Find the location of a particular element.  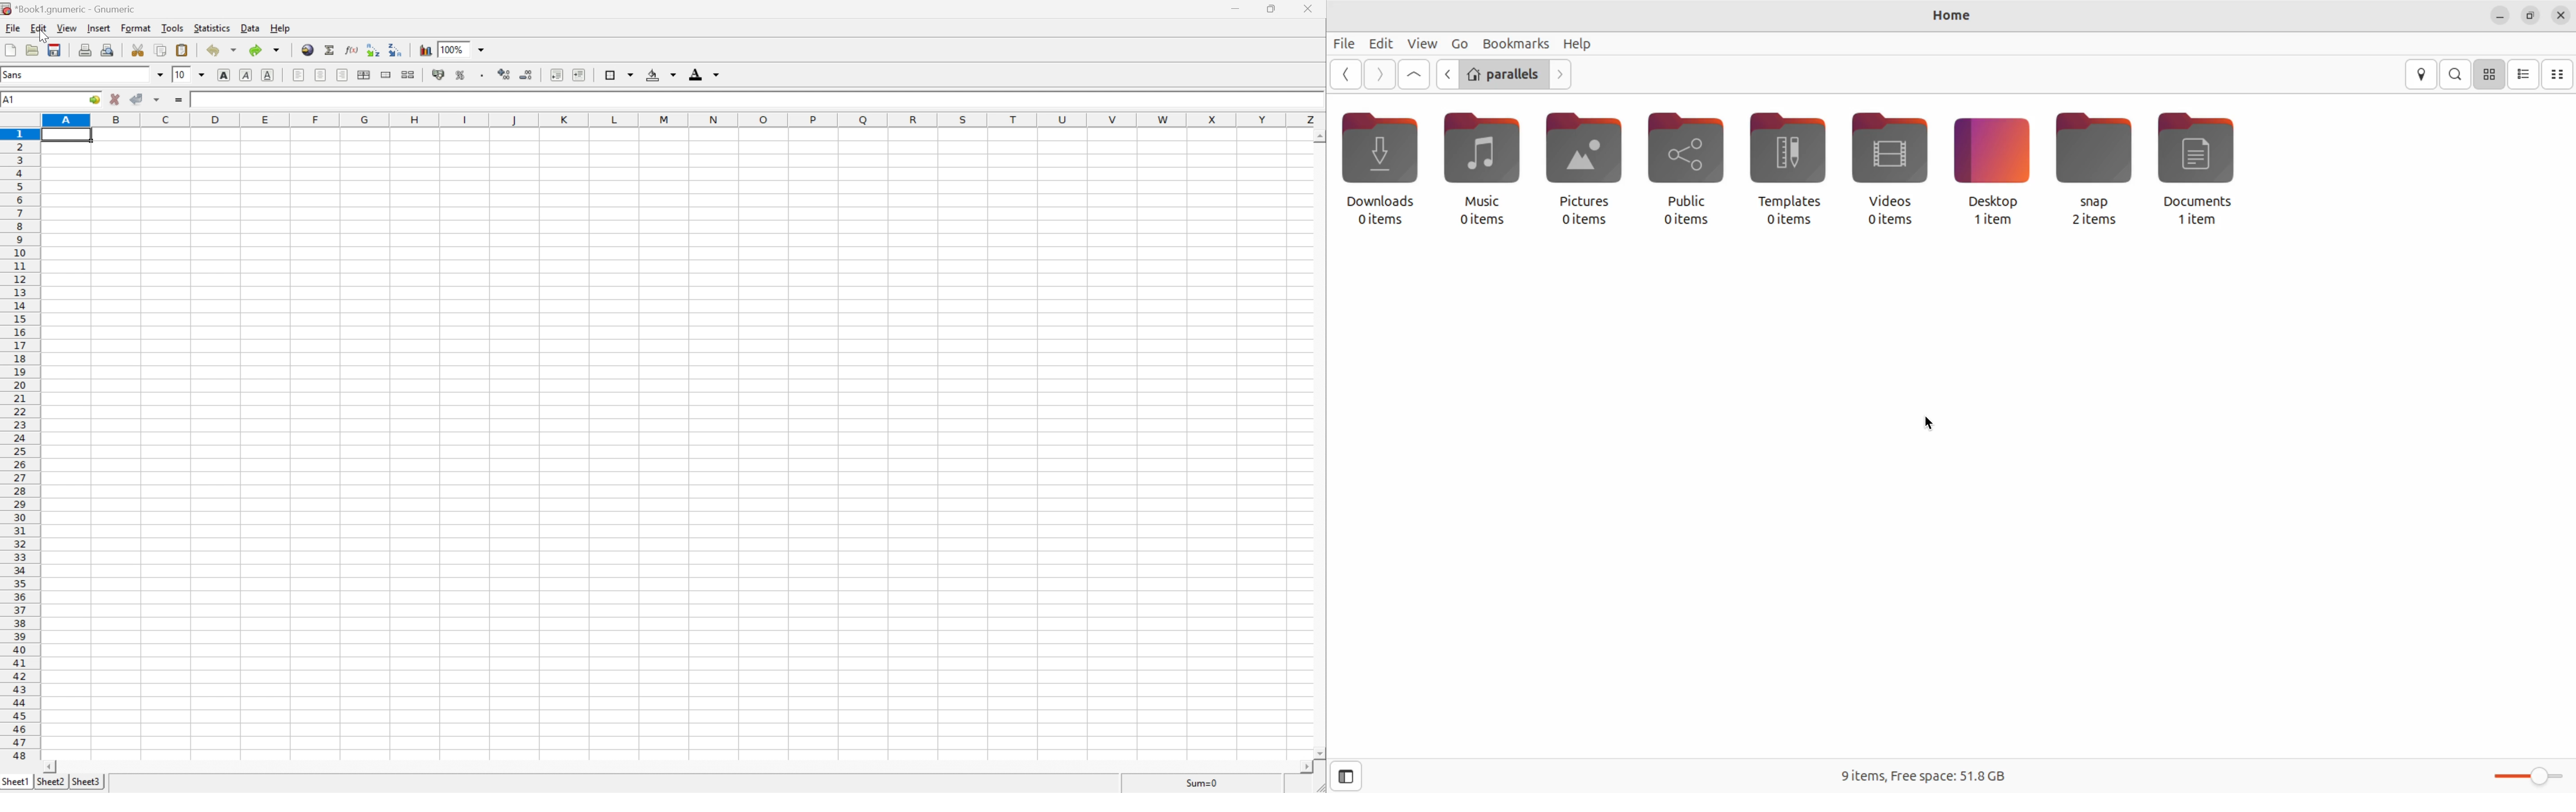

files is located at coordinates (1346, 43).